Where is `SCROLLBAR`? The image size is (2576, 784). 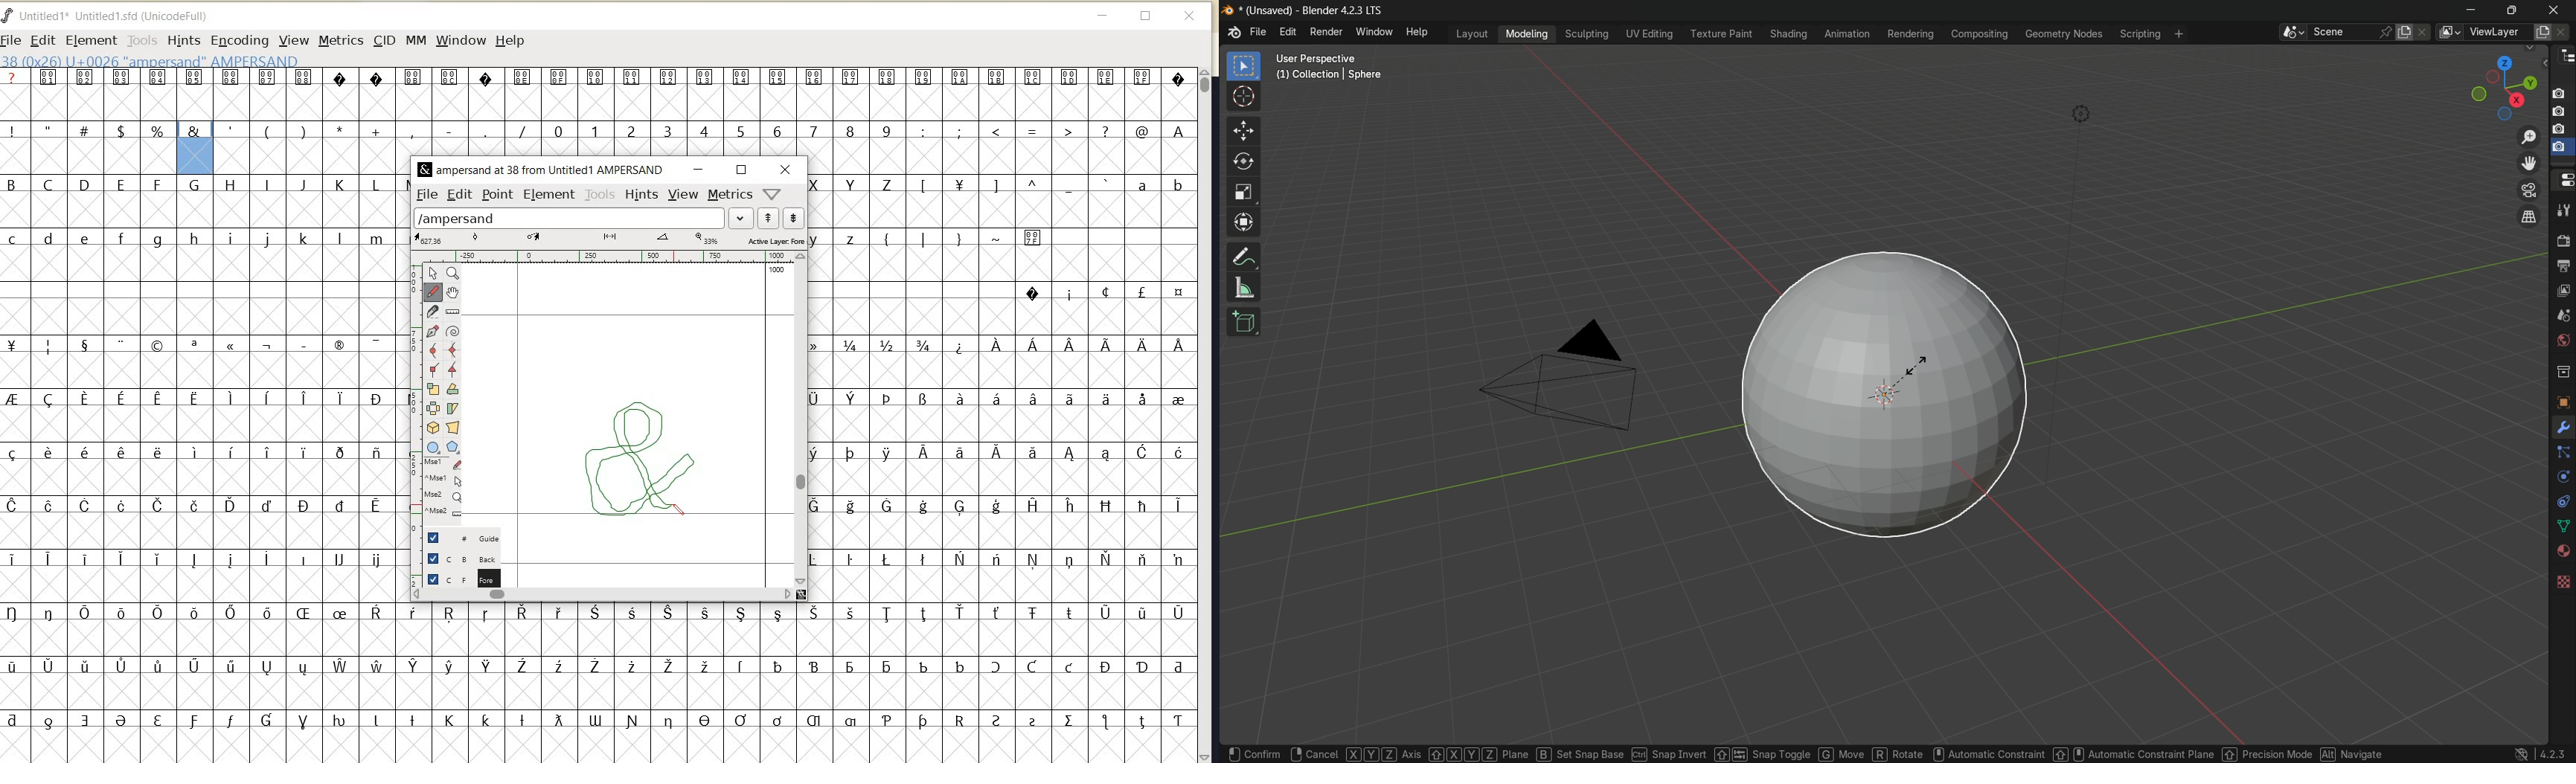 SCROLLBAR is located at coordinates (801, 419).